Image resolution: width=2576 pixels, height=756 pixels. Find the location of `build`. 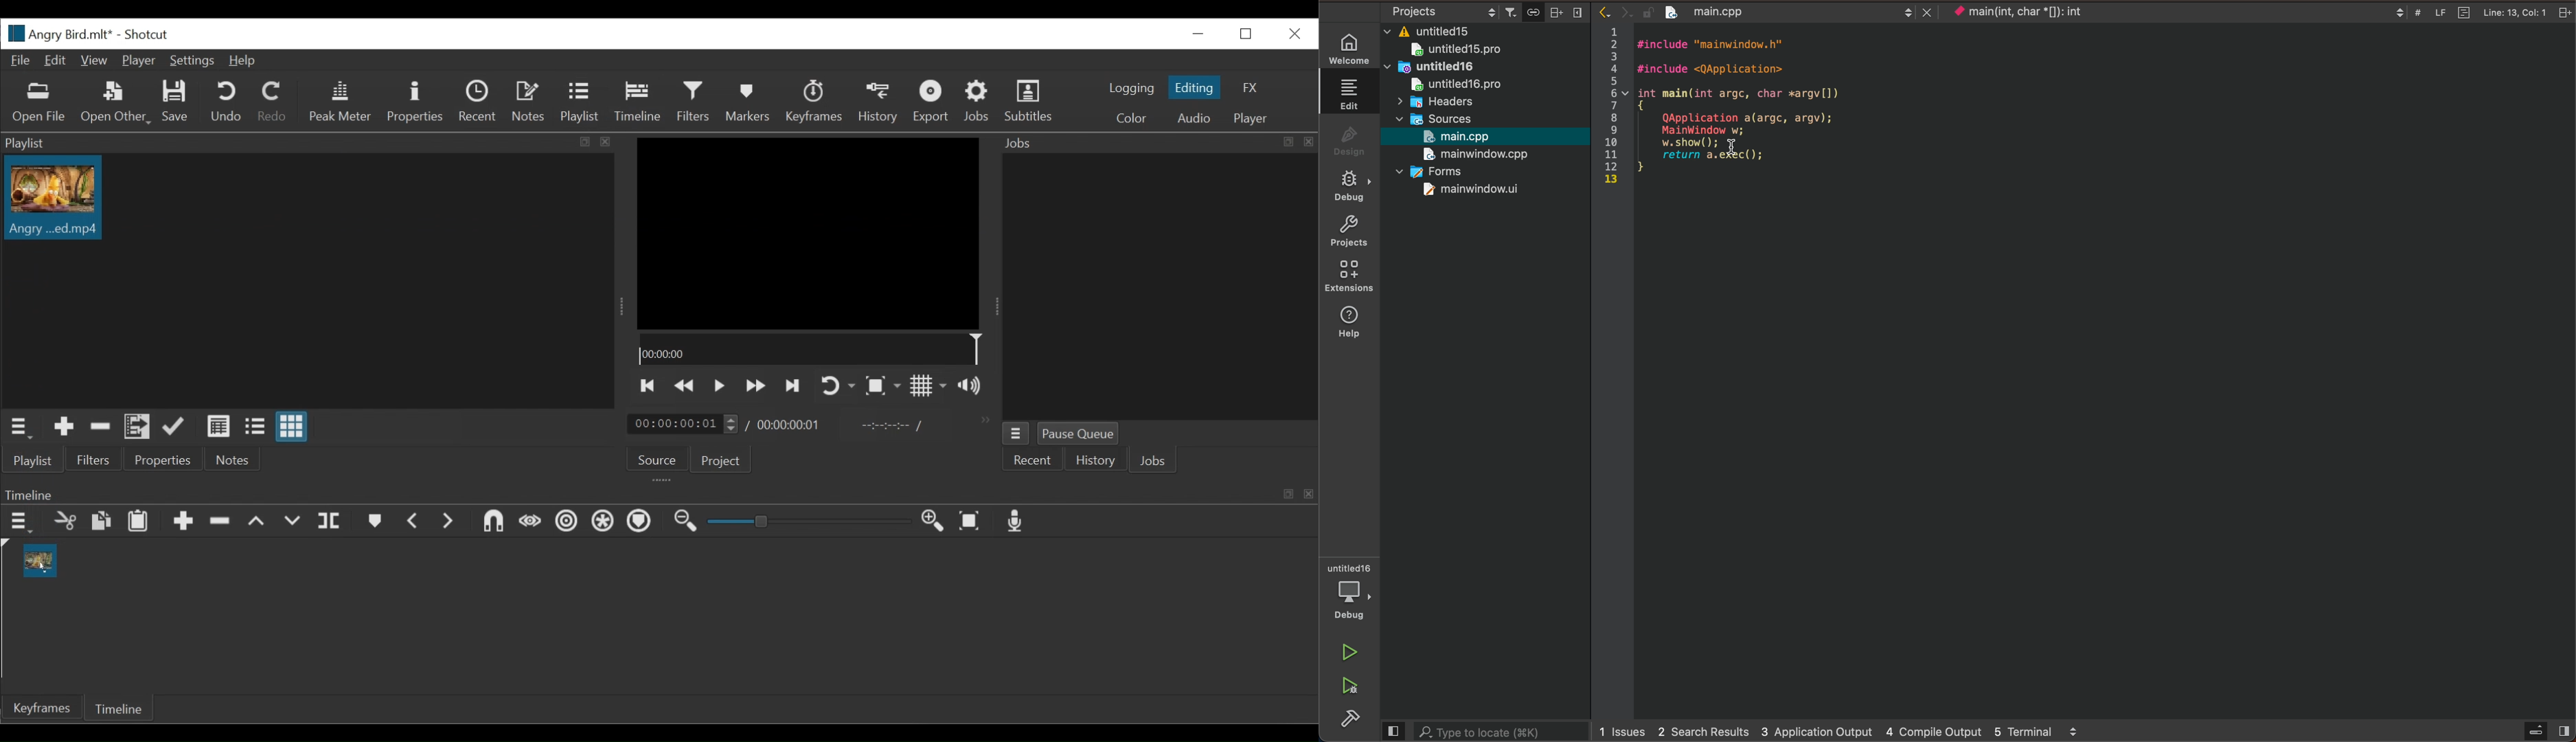

build is located at coordinates (1344, 718).